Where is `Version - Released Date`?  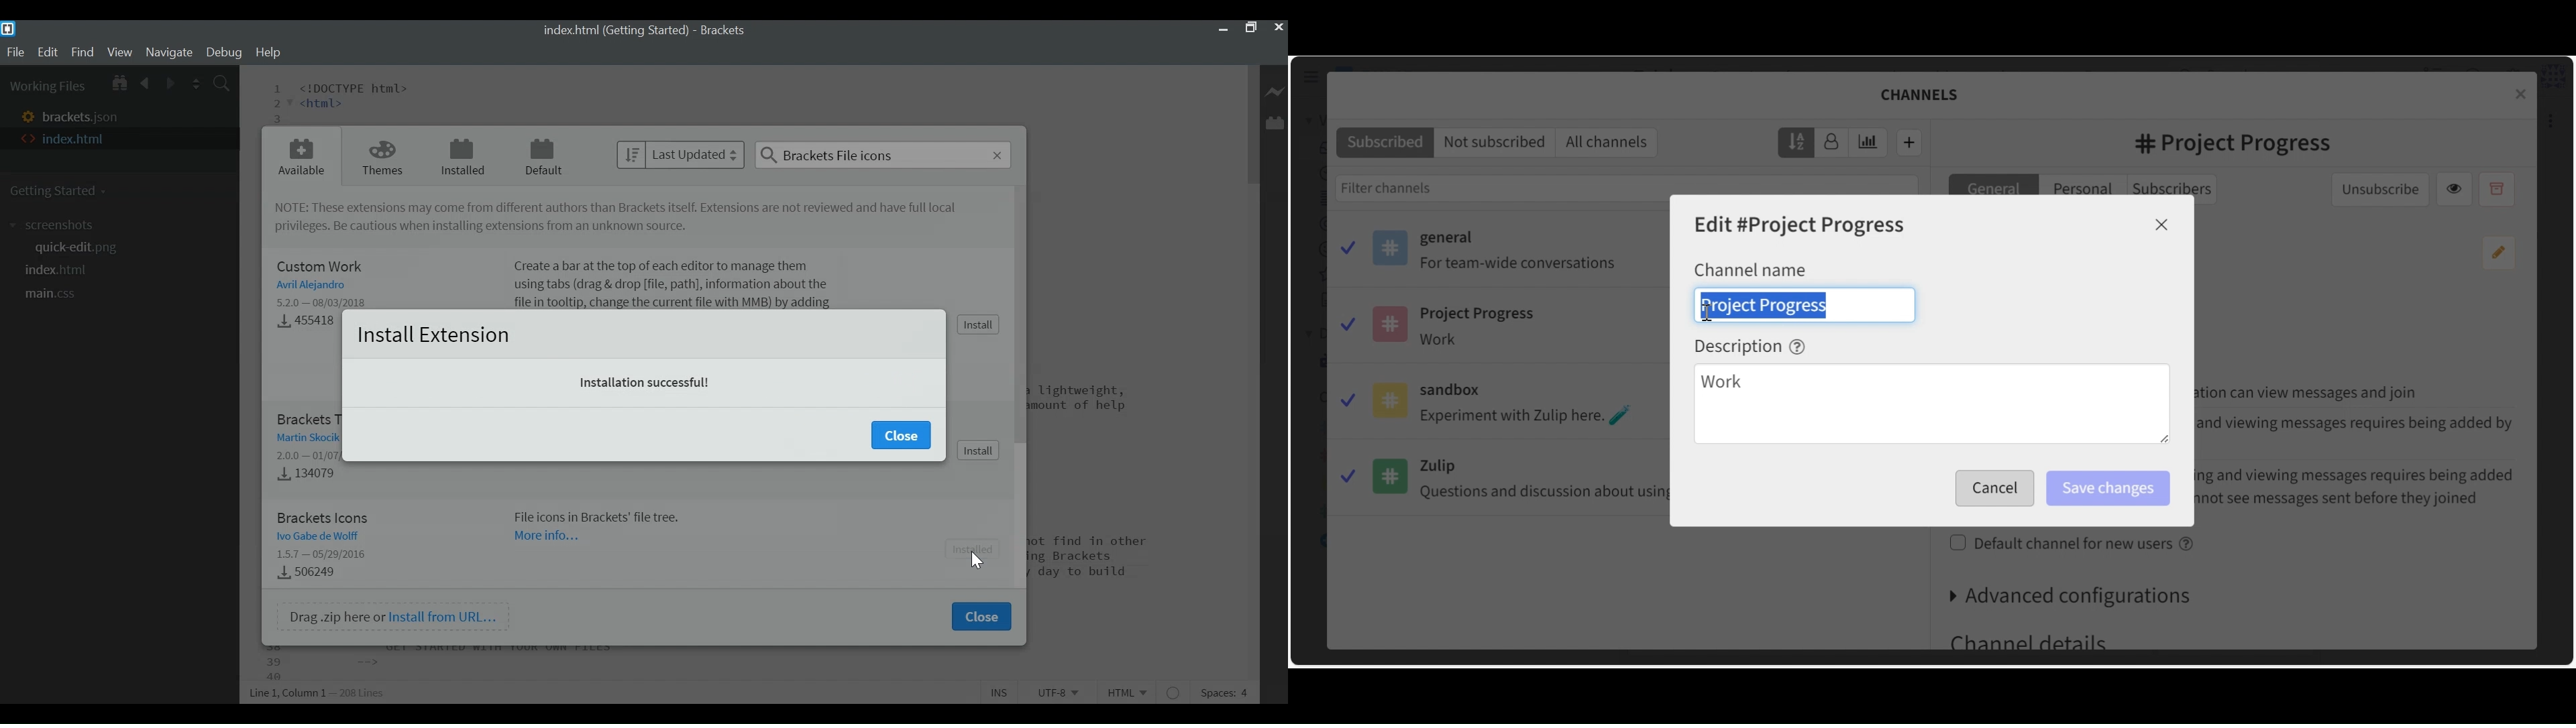
Version - Released Date is located at coordinates (325, 302).